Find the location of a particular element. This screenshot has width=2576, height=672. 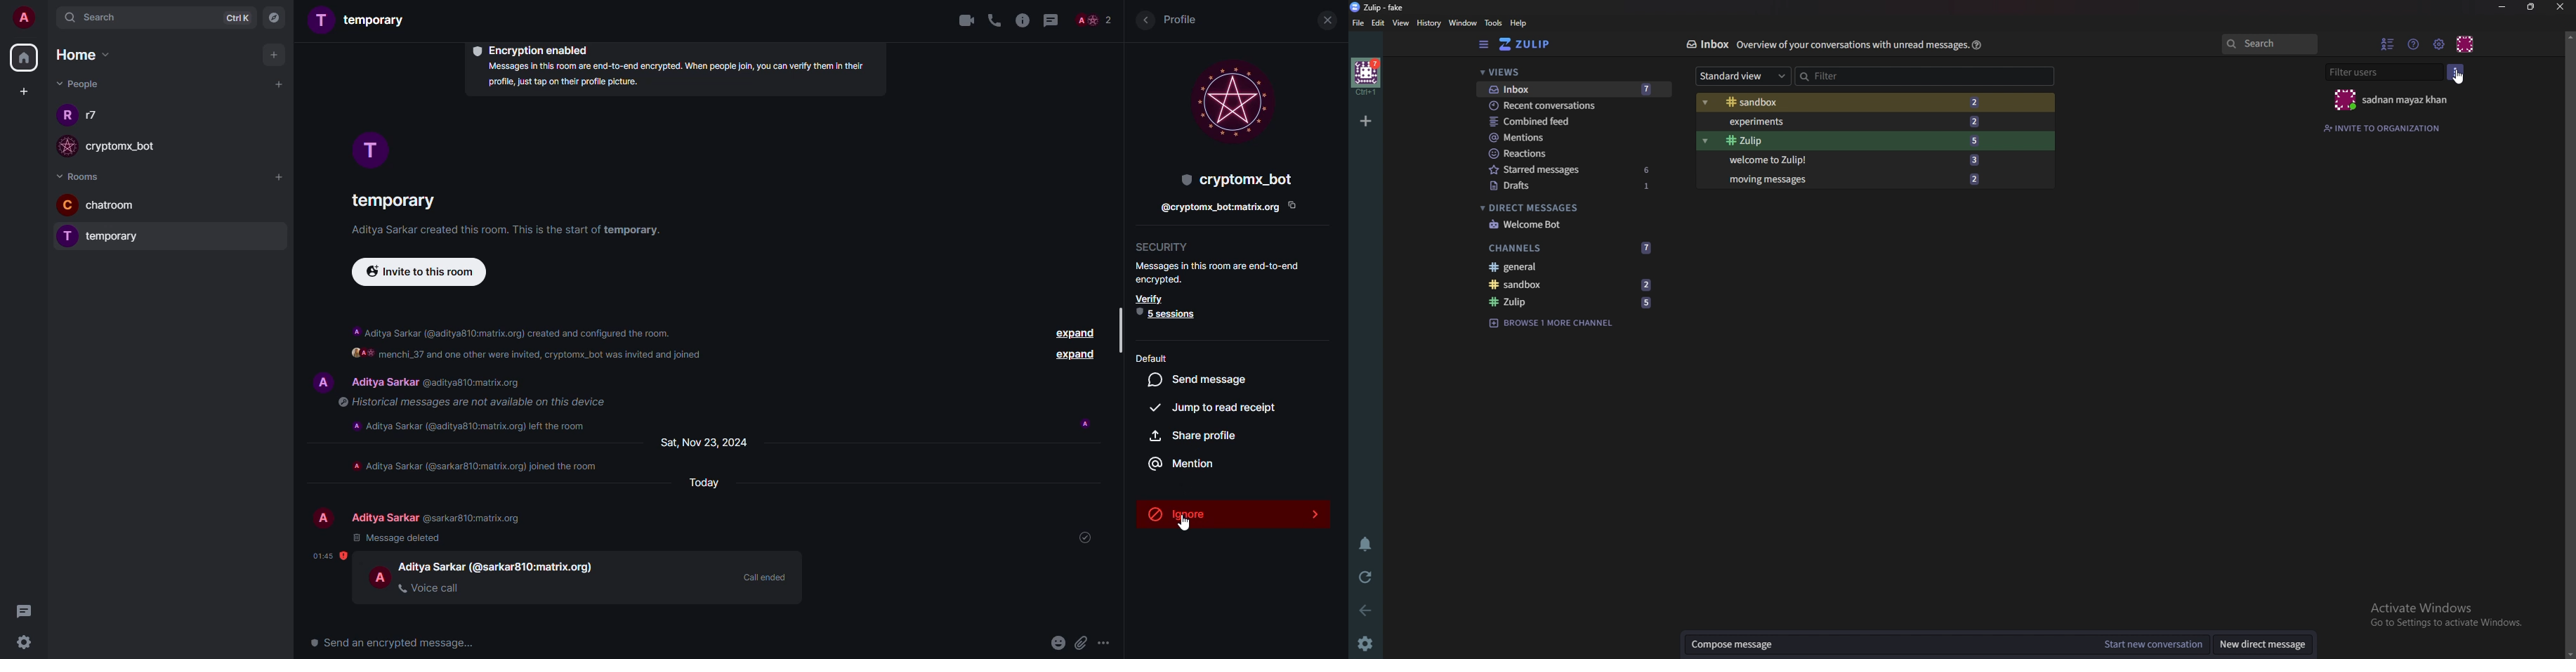

Start new conversation is located at coordinates (2152, 646).